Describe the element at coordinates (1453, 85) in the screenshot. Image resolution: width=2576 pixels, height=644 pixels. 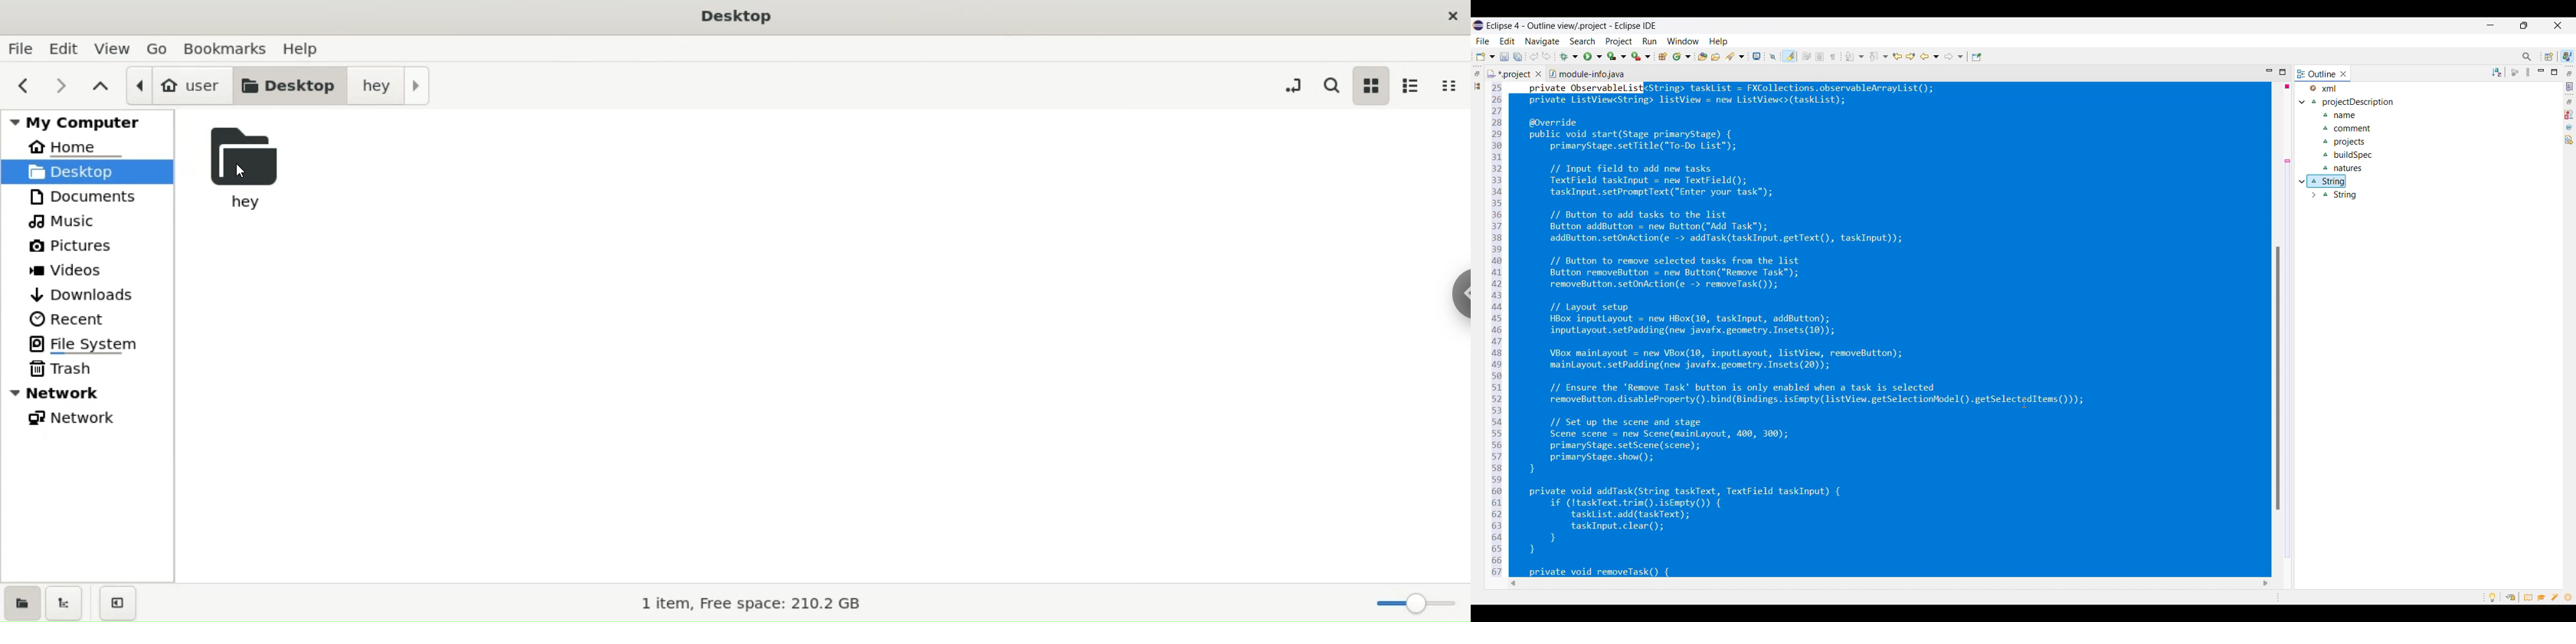
I see `compact view` at that location.